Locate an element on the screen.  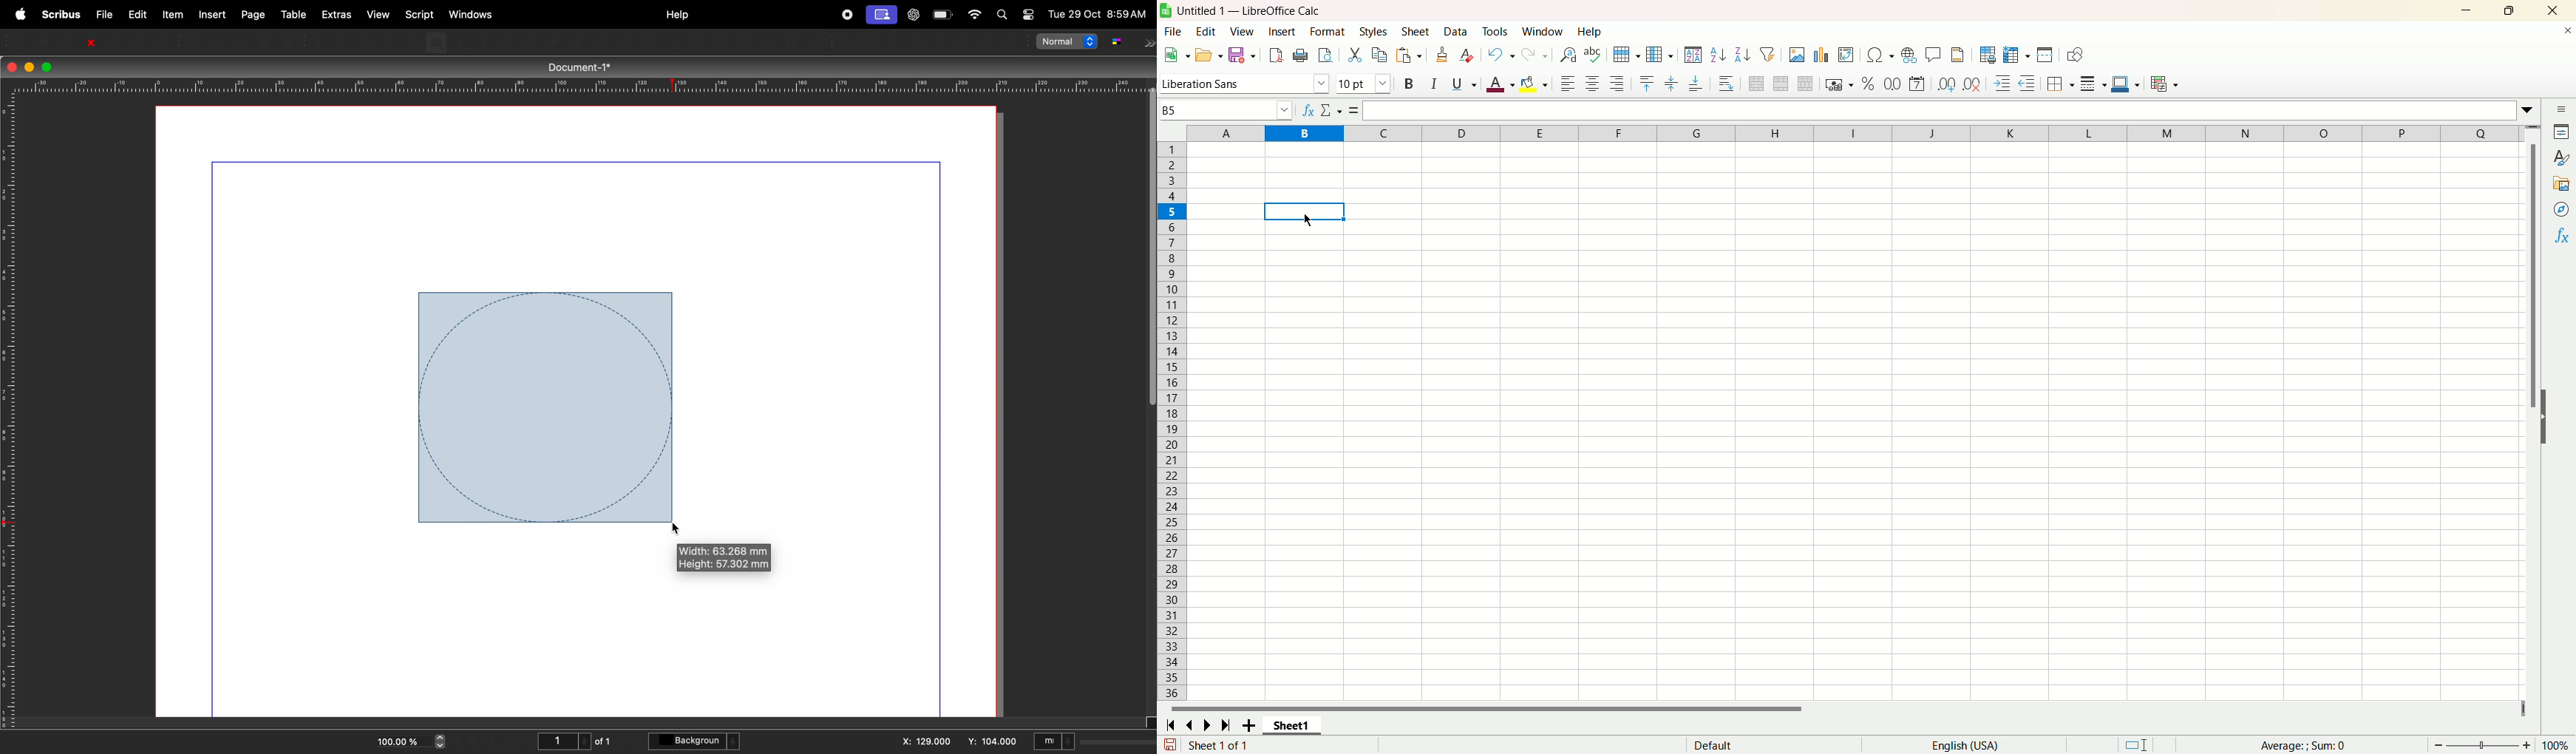
minimize is located at coordinates (28, 66).